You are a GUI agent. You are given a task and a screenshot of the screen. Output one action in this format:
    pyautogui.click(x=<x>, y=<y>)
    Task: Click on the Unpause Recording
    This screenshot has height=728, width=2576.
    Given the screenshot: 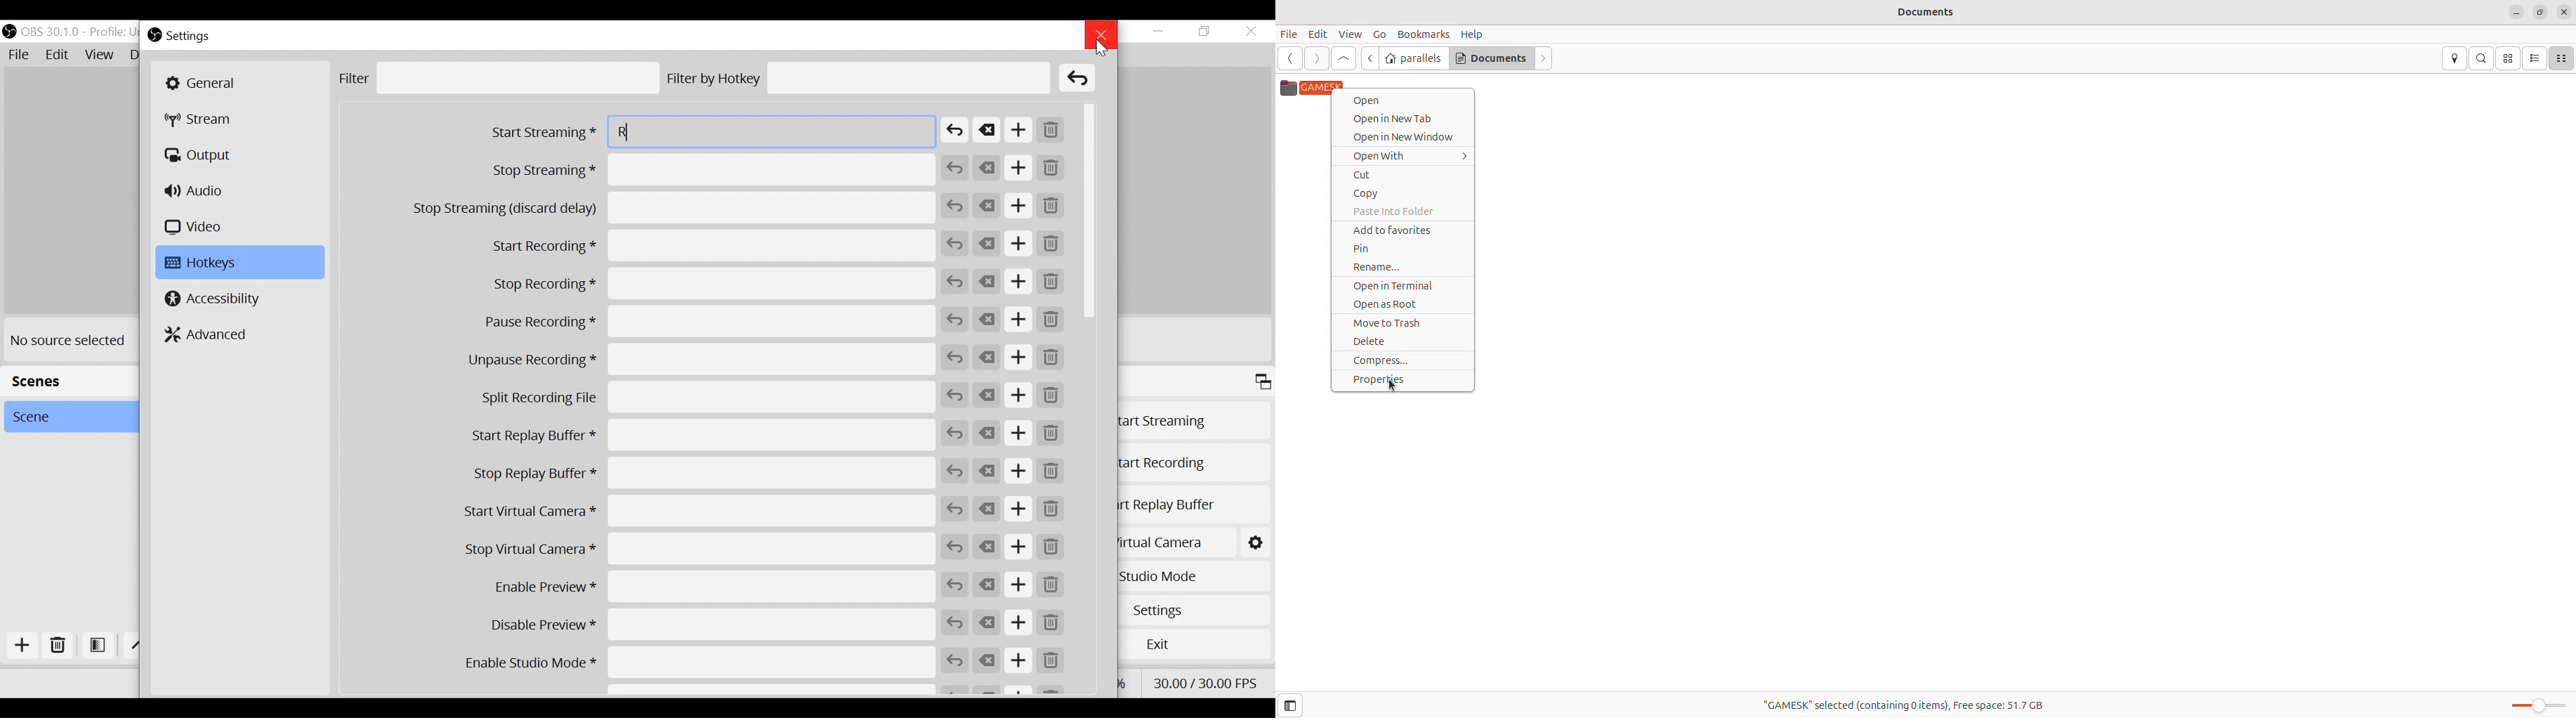 What is the action you would take?
    pyautogui.click(x=699, y=360)
    